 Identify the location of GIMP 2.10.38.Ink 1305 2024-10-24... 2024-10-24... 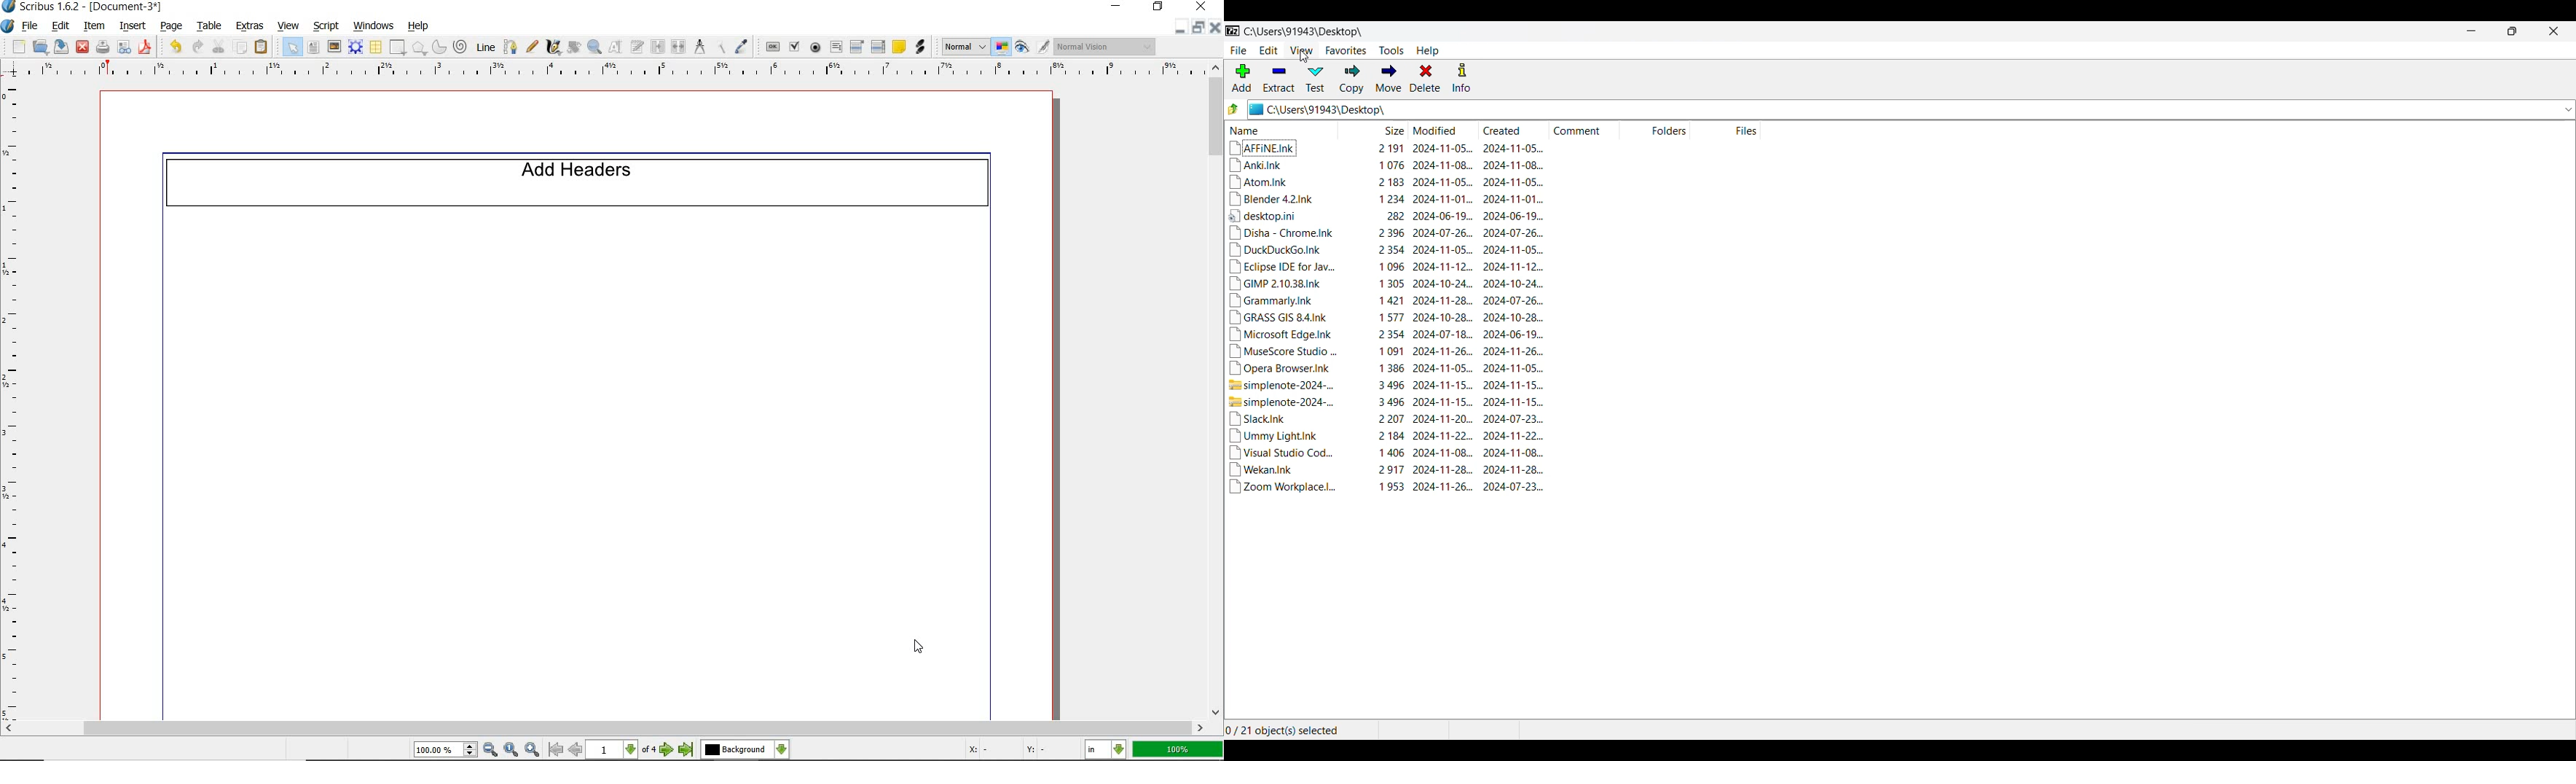
(1389, 284).